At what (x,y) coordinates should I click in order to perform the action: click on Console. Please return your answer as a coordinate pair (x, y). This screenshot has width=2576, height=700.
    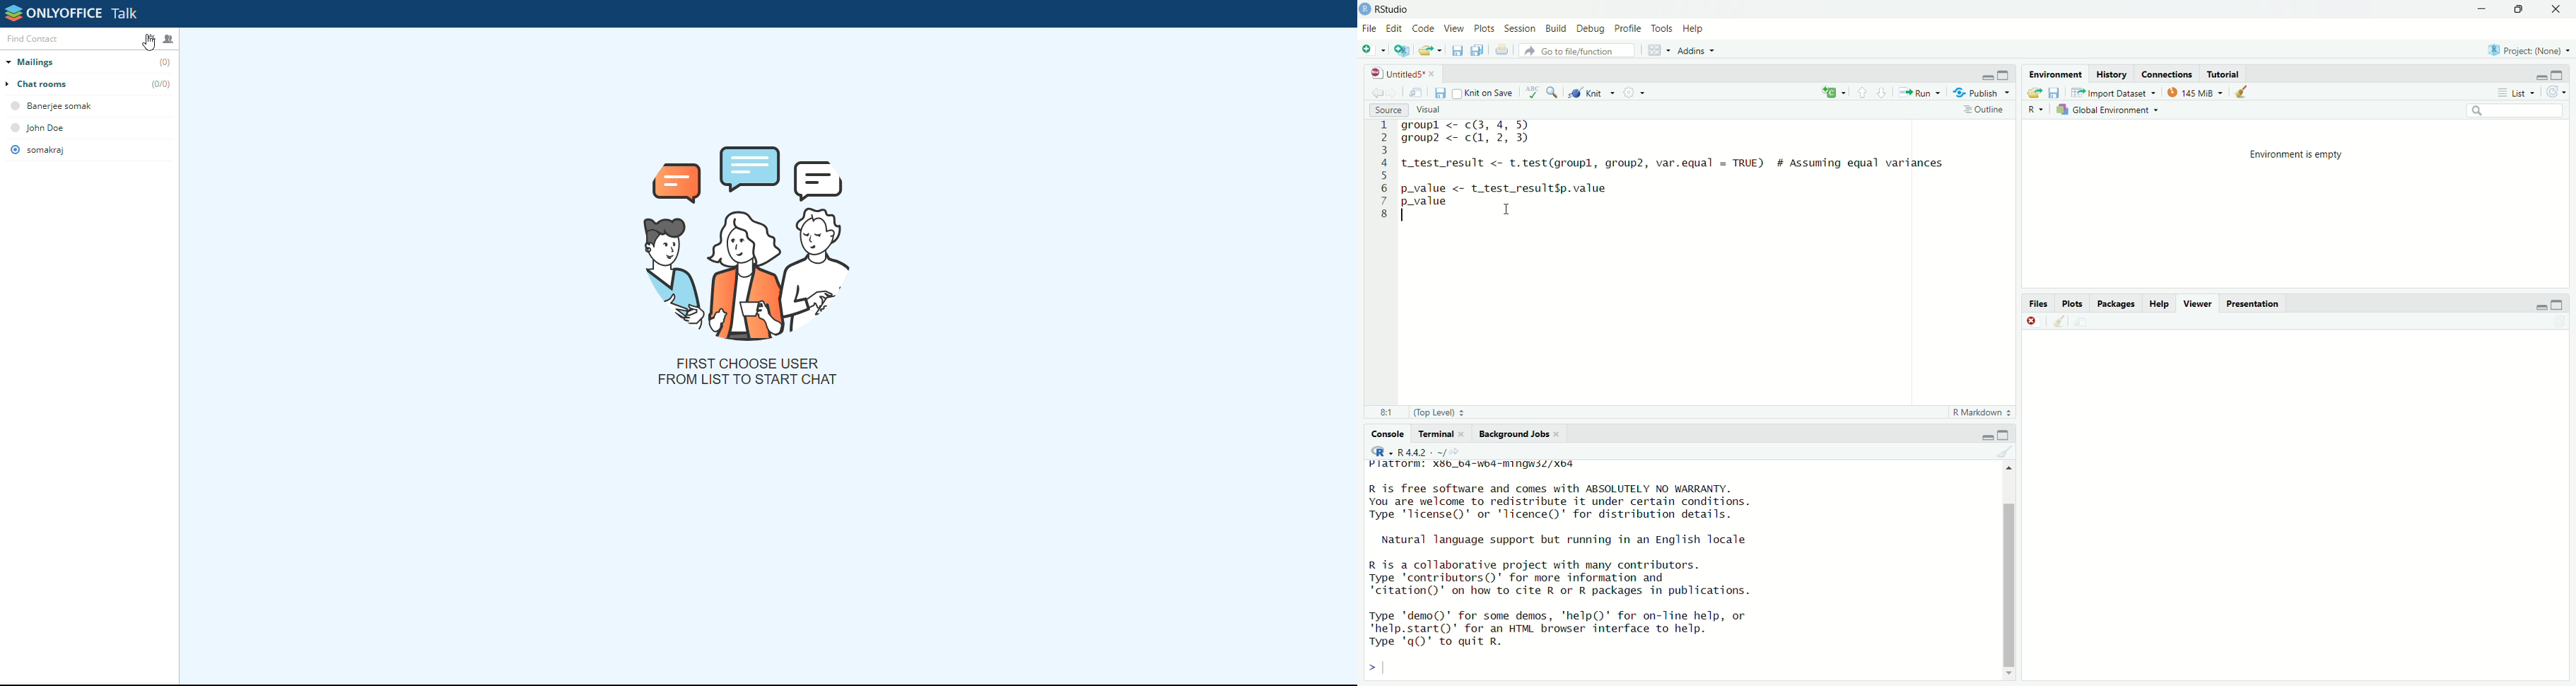
    Looking at the image, I should click on (1388, 434).